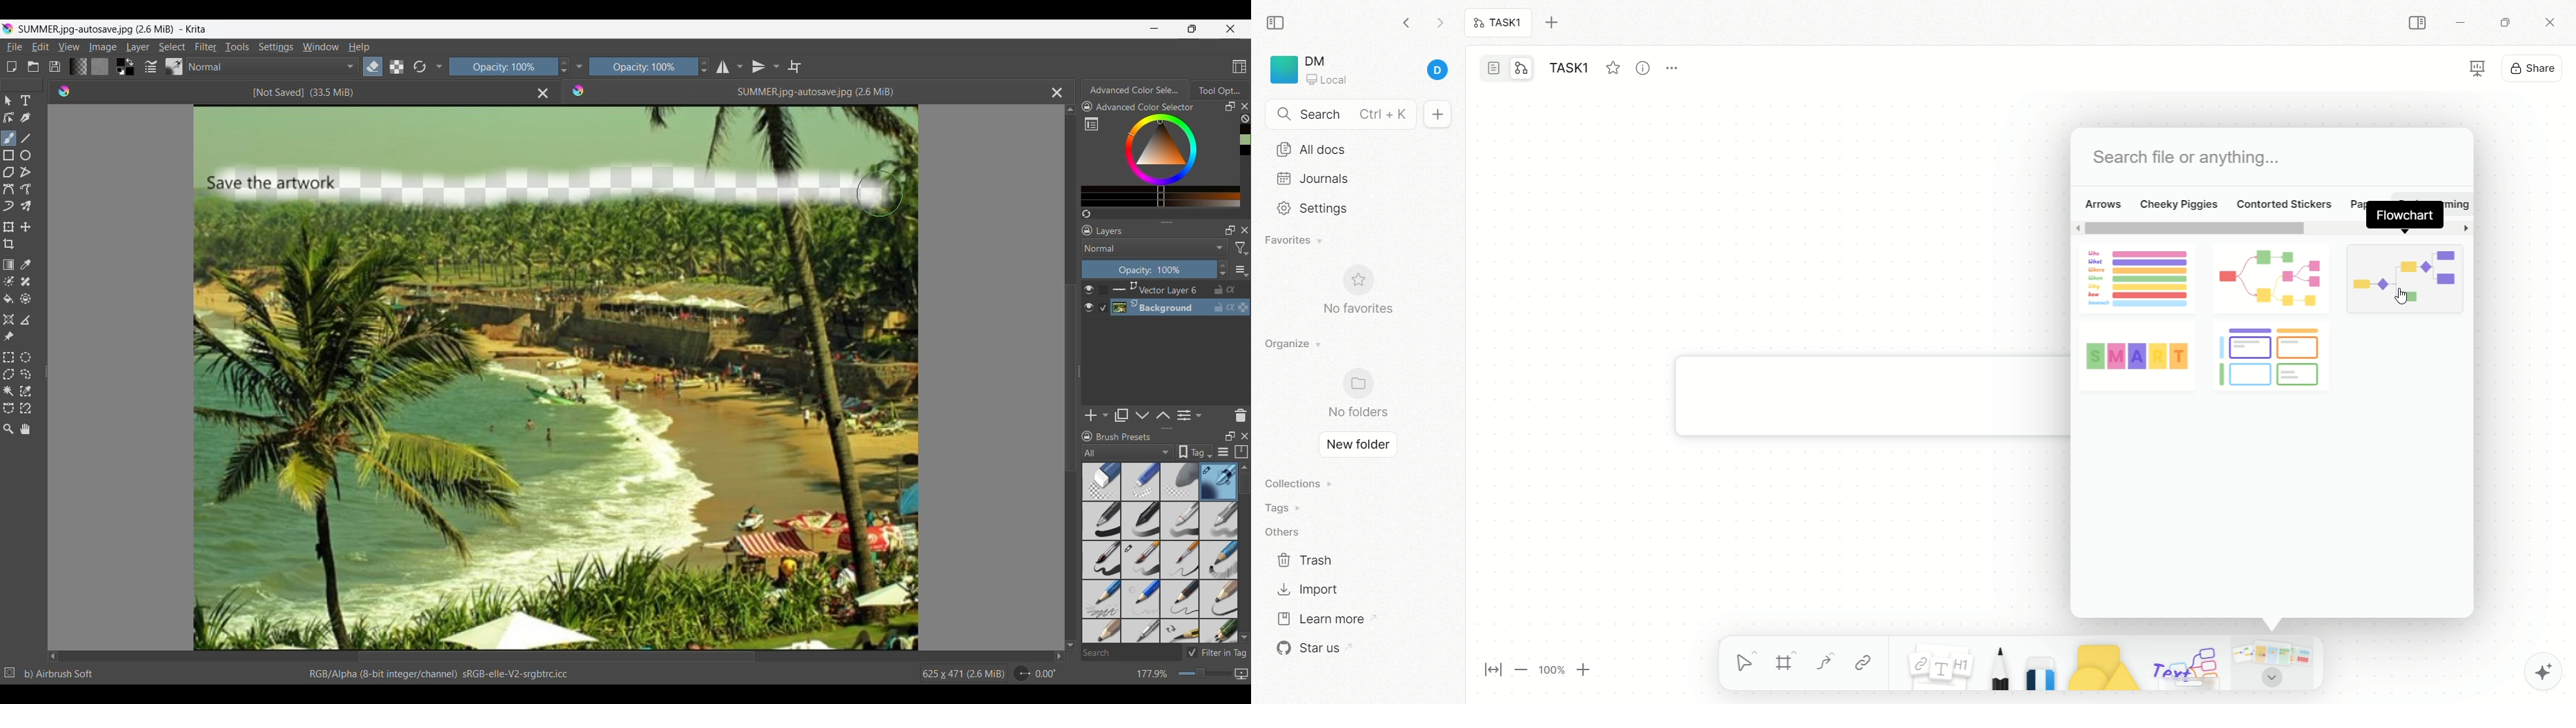 This screenshot has height=728, width=2576. I want to click on Change width of panels attached to this line, so click(44, 367).